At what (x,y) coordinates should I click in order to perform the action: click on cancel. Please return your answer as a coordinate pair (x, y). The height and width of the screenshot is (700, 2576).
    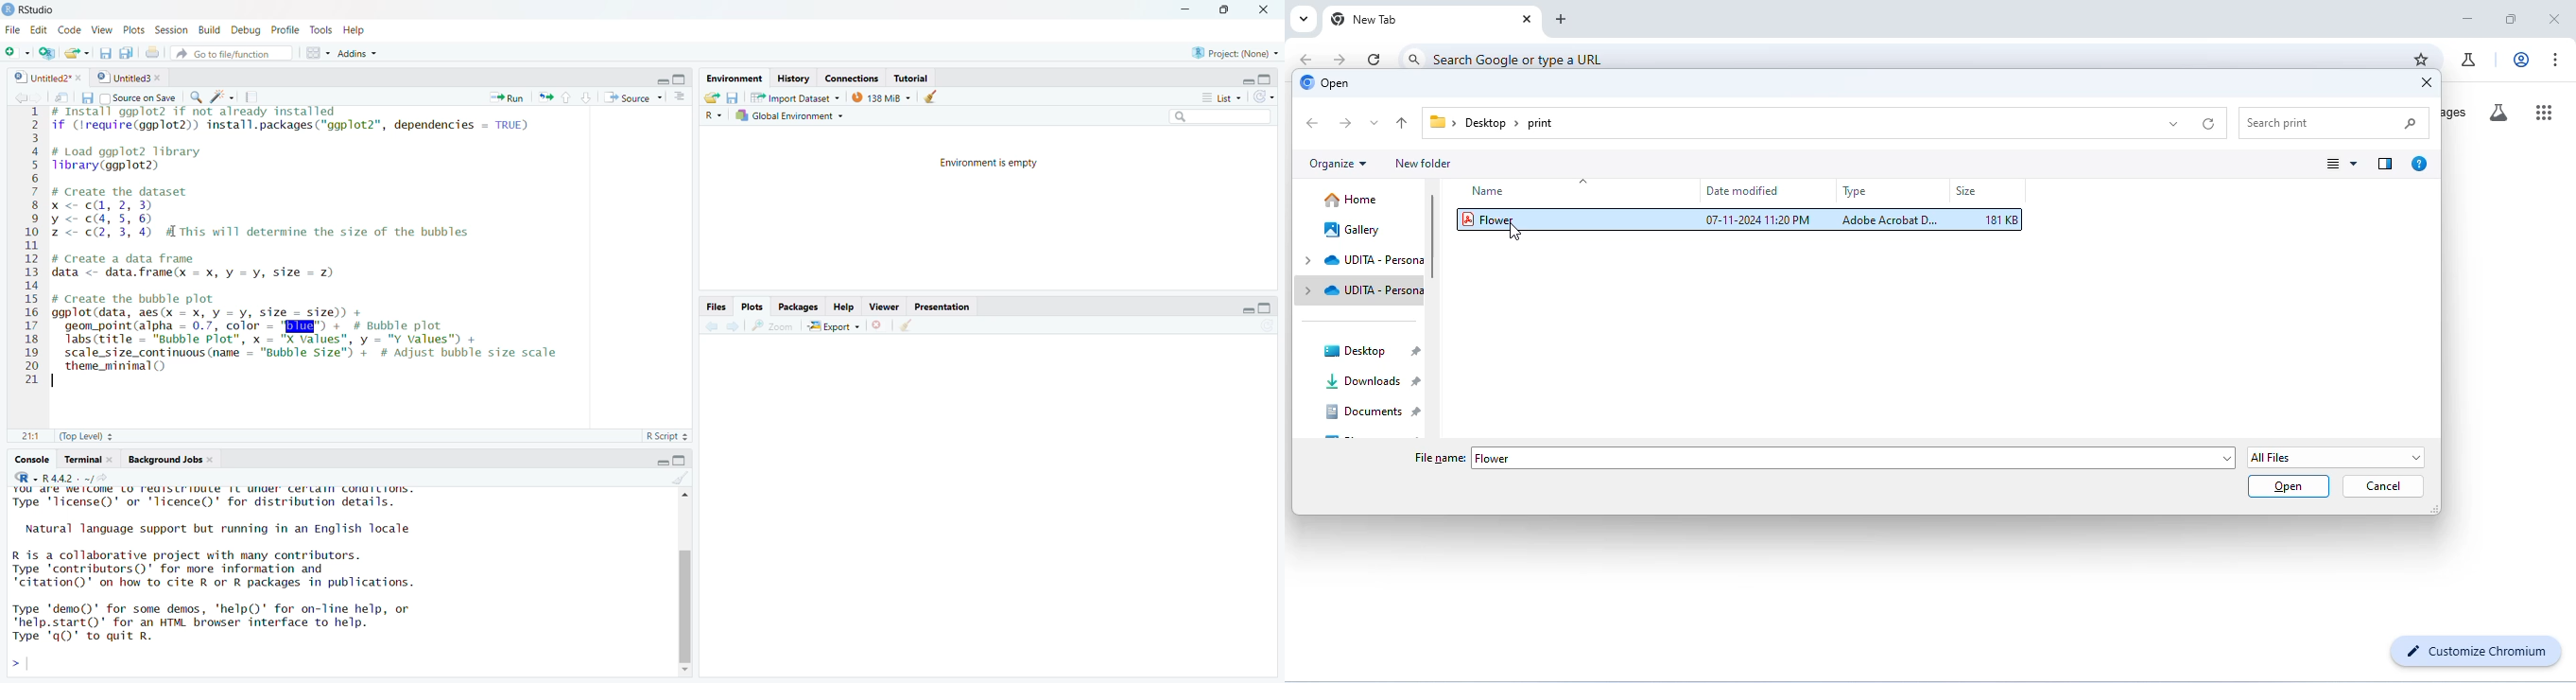
    Looking at the image, I should click on (2382, 487).